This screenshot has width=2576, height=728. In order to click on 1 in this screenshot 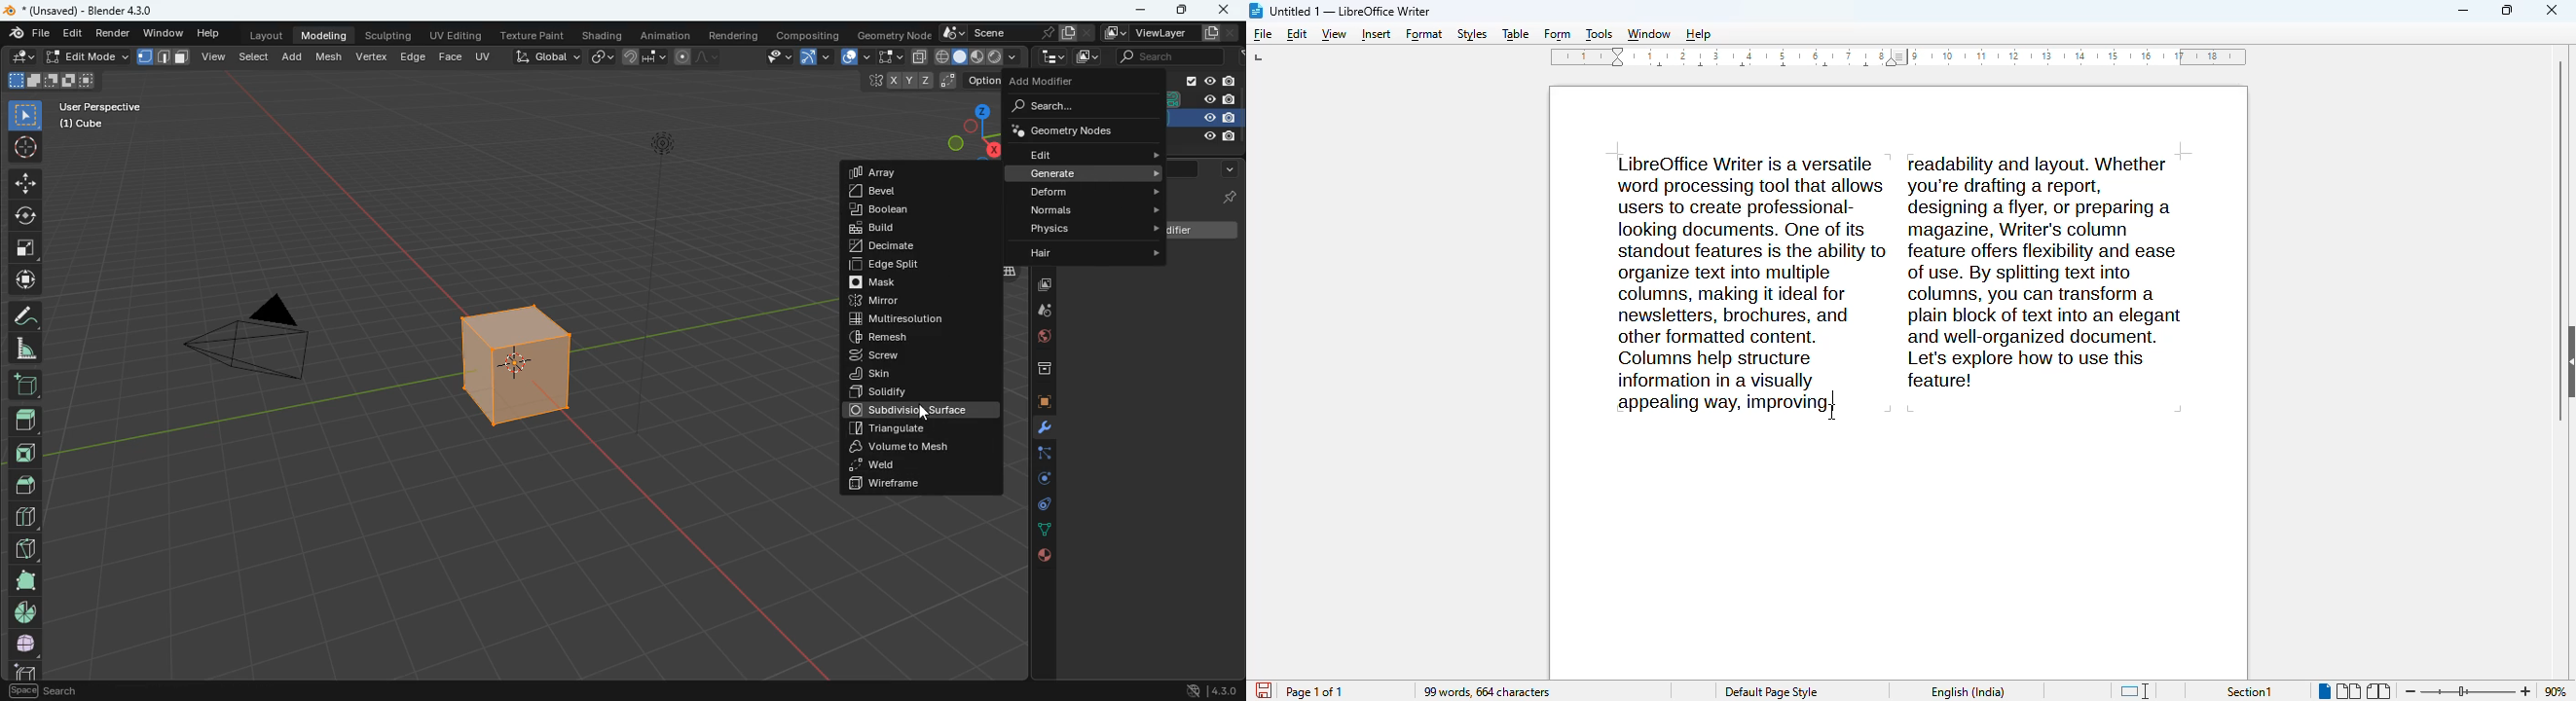, I will do `click(1578, 56)`.